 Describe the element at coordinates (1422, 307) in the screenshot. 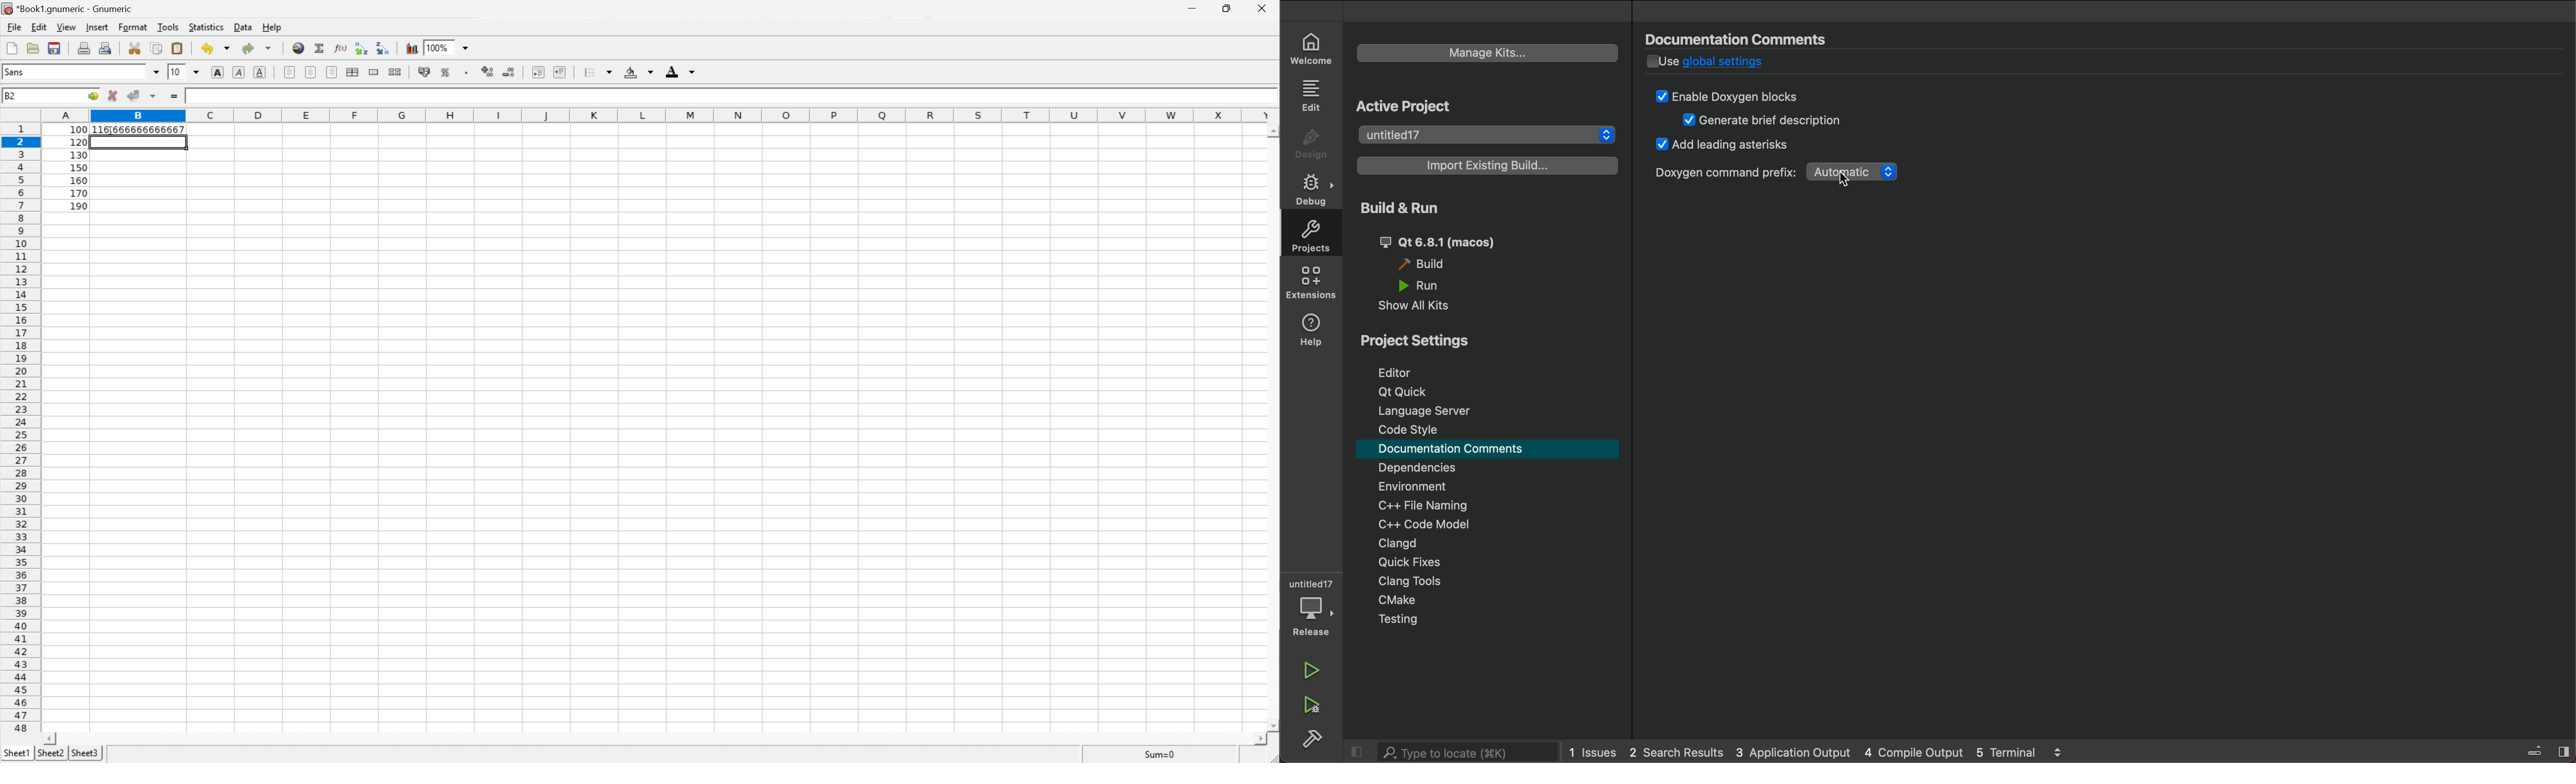

I see `show all kits` at that location.